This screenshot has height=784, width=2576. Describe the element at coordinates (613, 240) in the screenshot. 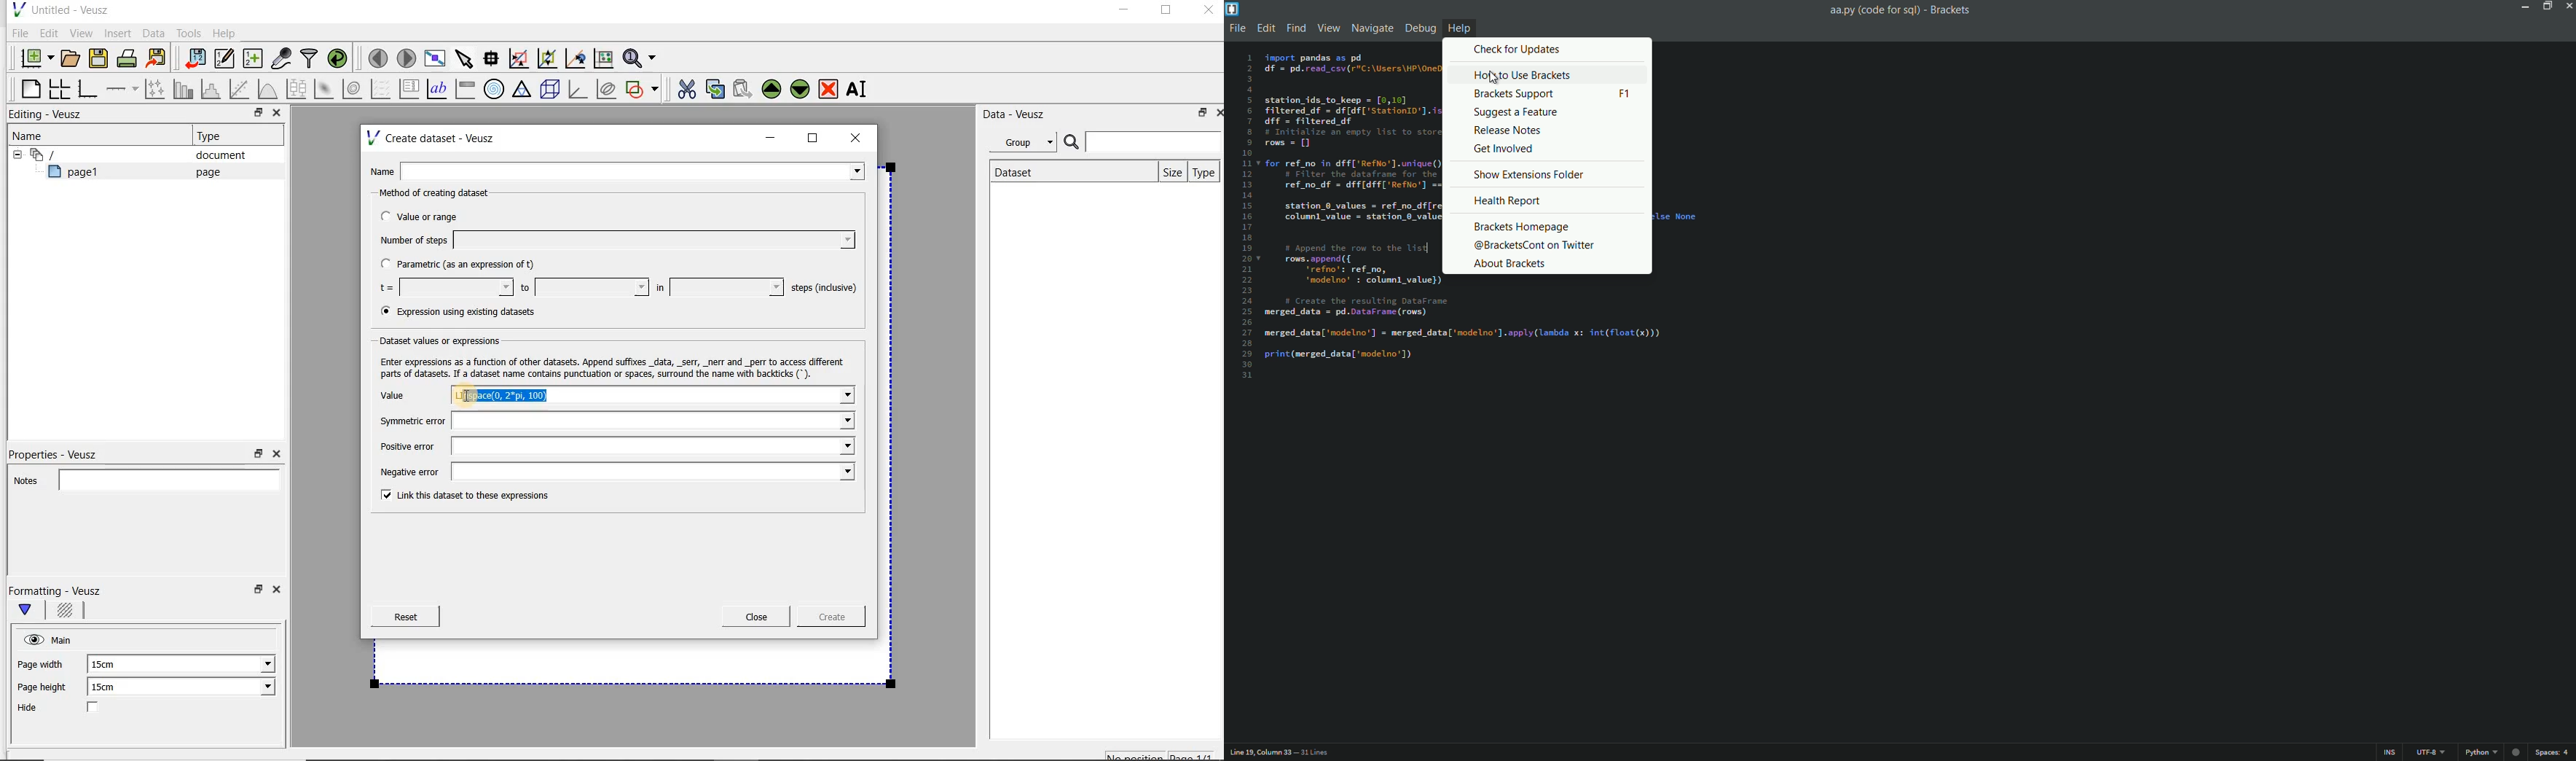

I see `Number of steps` at that location.